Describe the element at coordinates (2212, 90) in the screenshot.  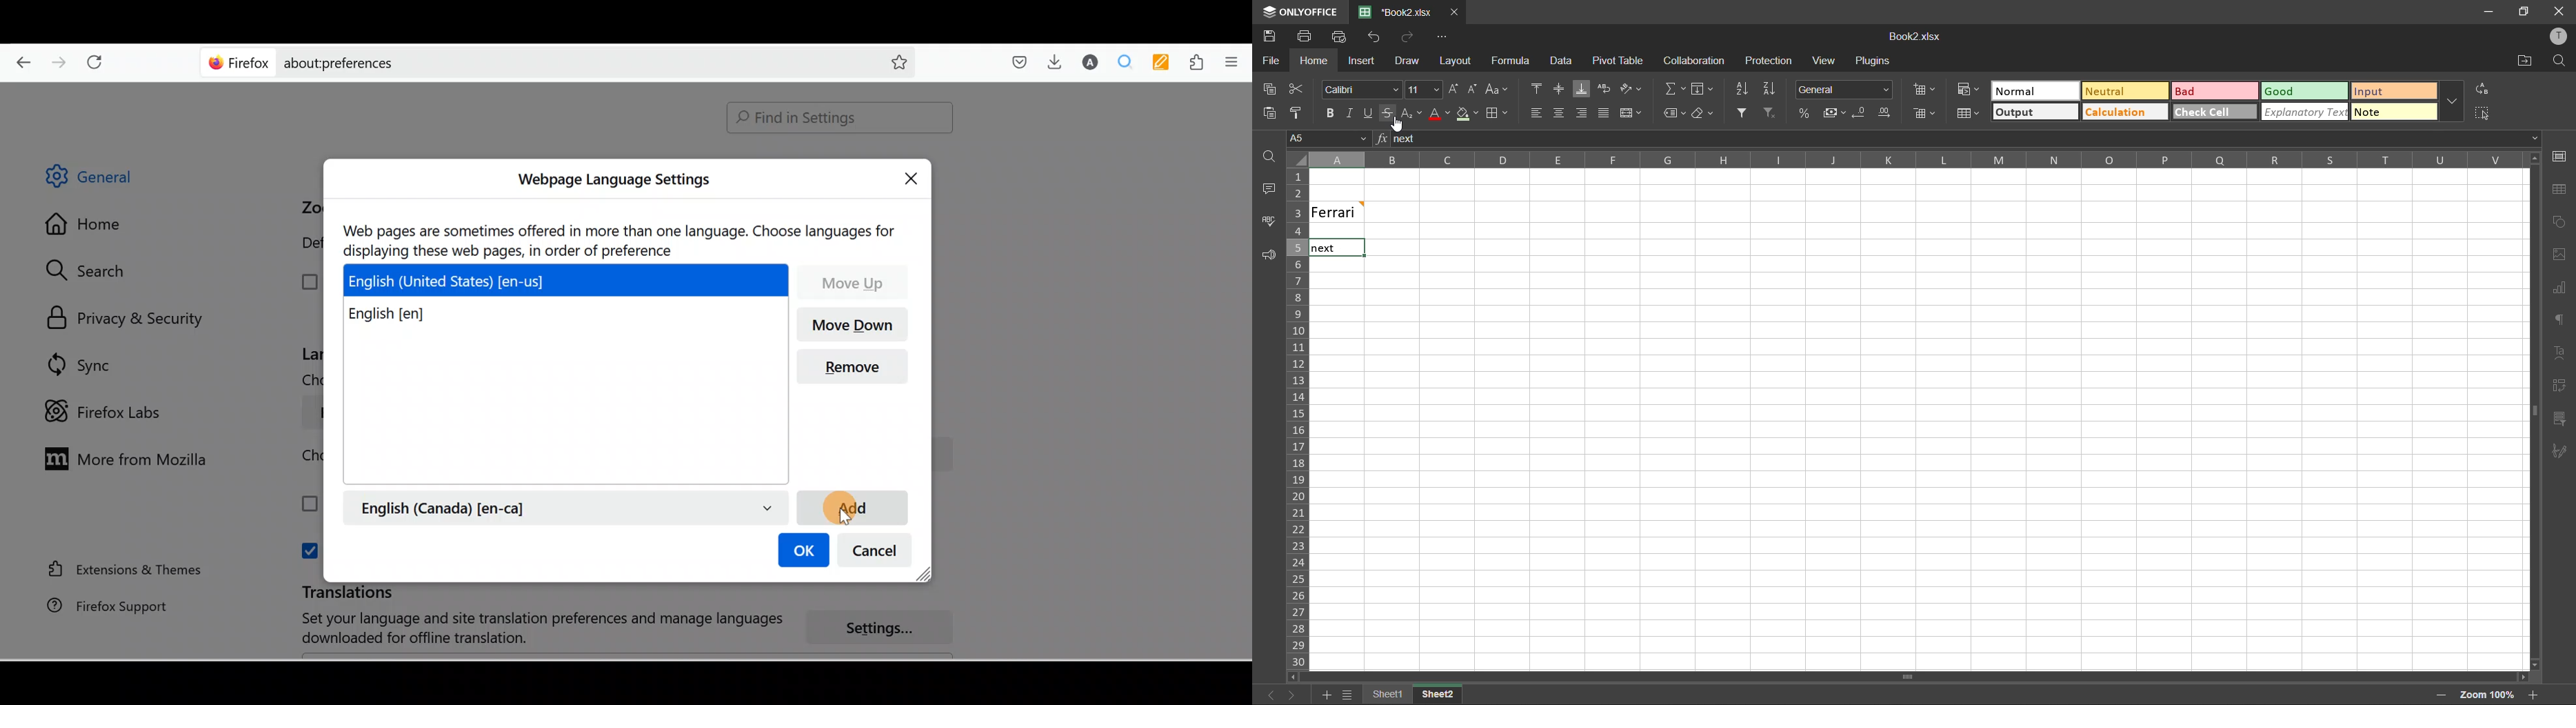
I see `bad` at that location.